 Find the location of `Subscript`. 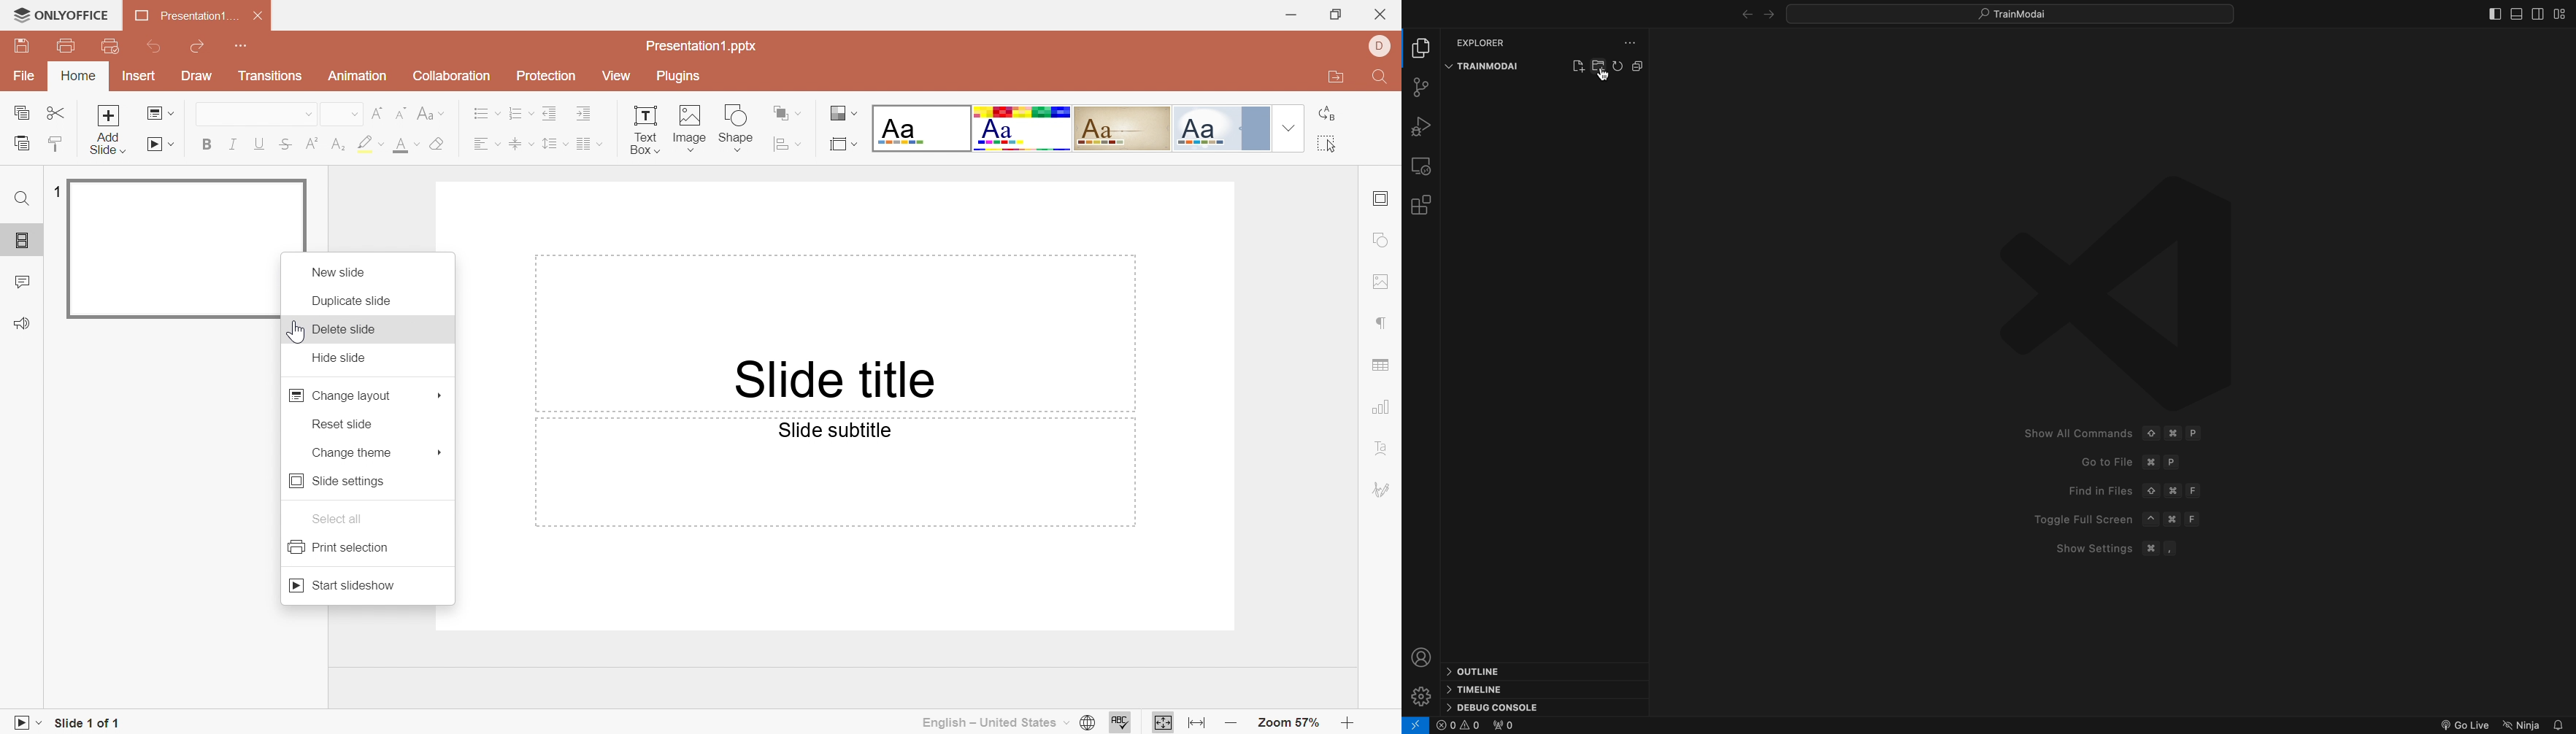

Subscript is located at coordinates (339, 144).